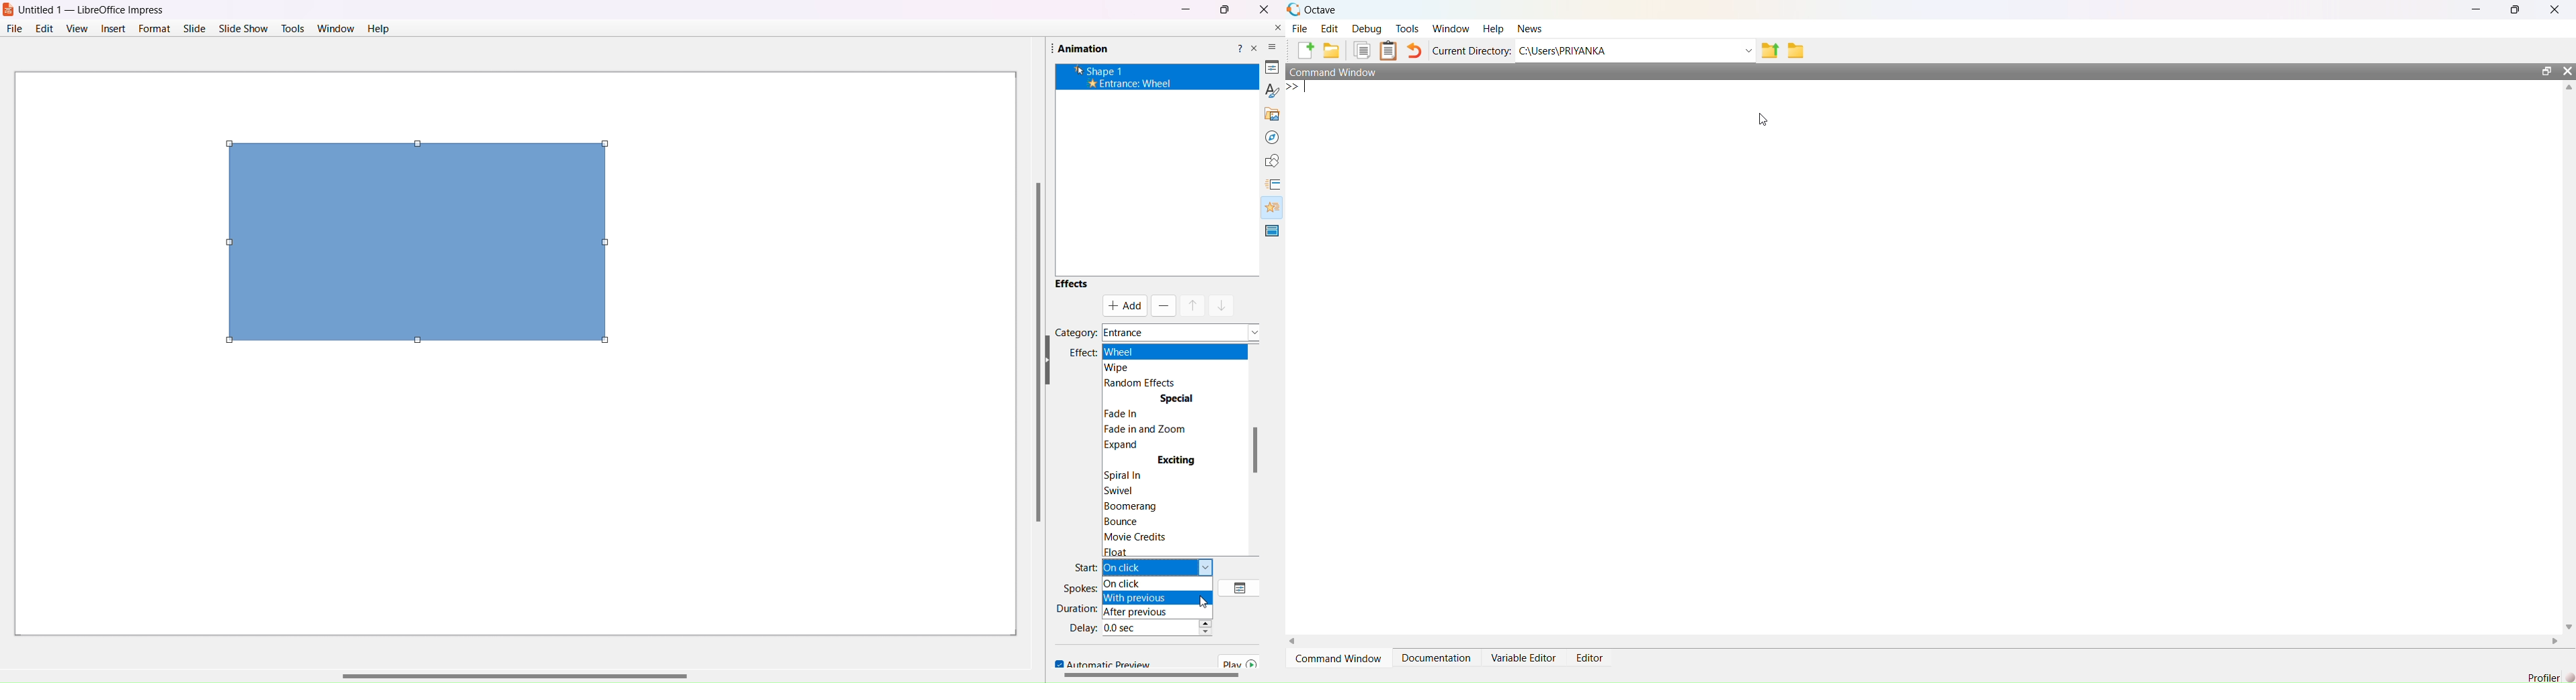 The image size is (2576, 700). I want to click on File, so click(13, 28).